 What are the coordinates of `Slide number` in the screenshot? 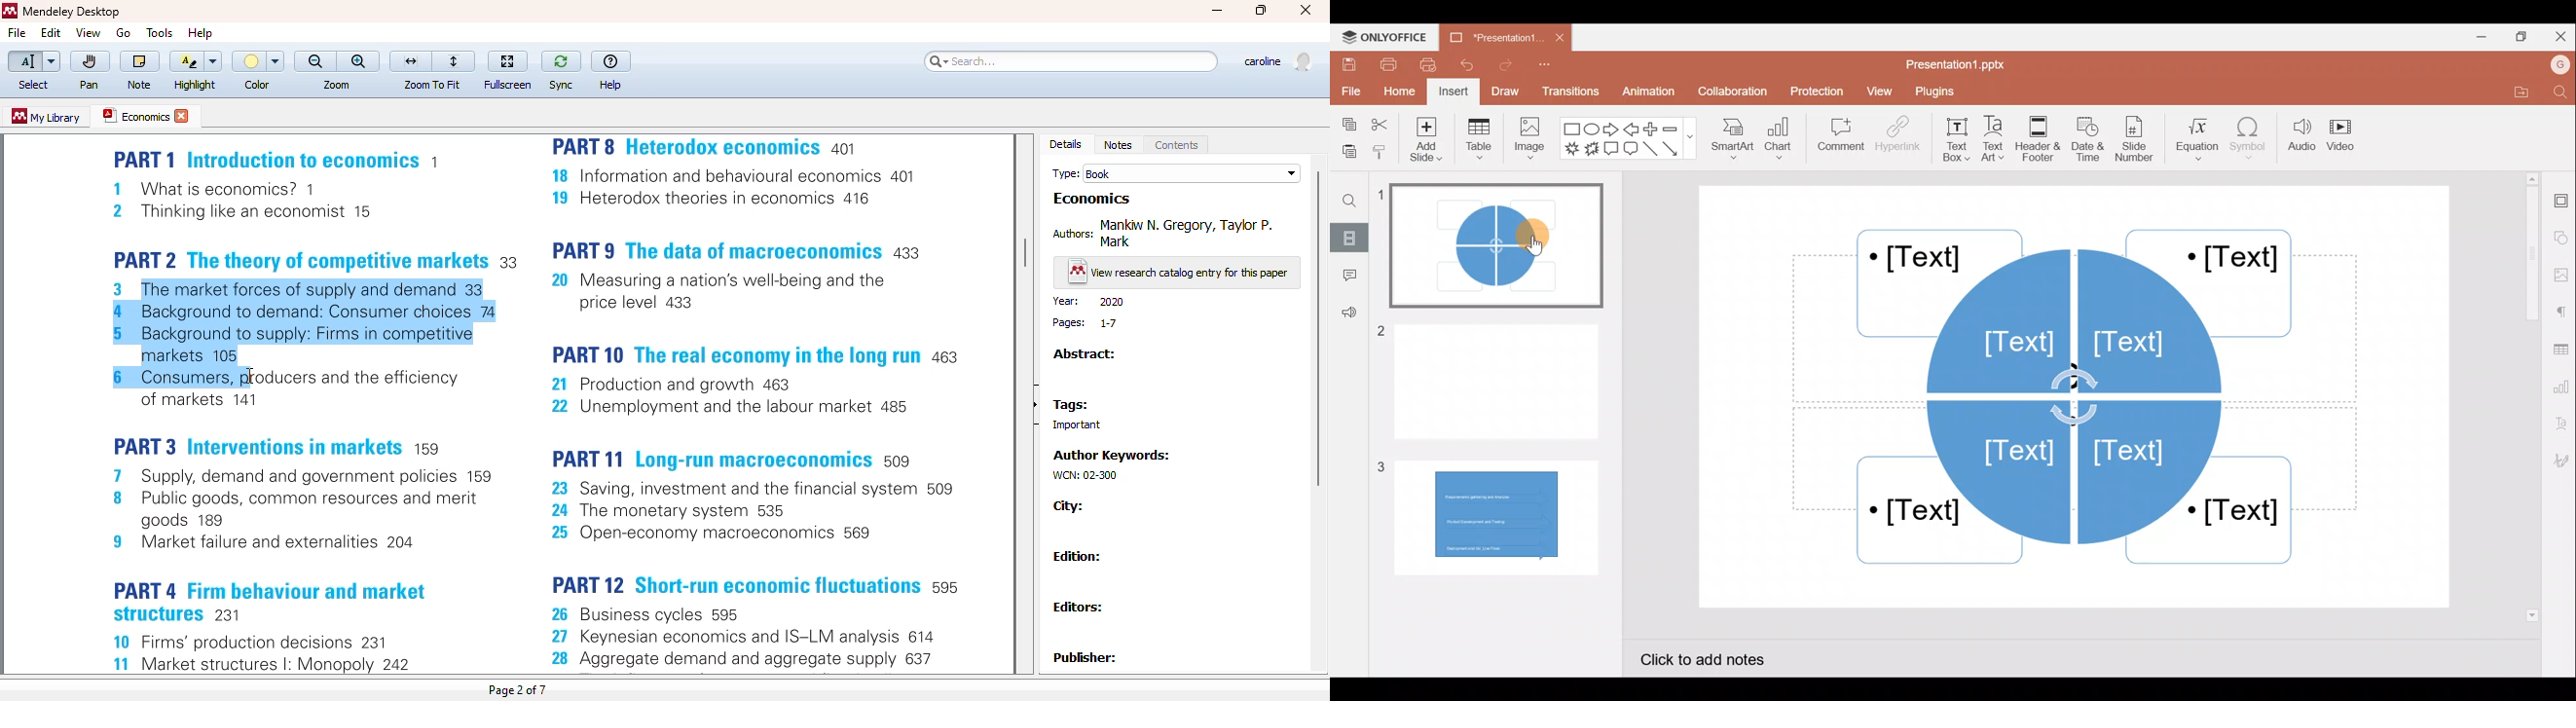 It's located at (2139, 139).